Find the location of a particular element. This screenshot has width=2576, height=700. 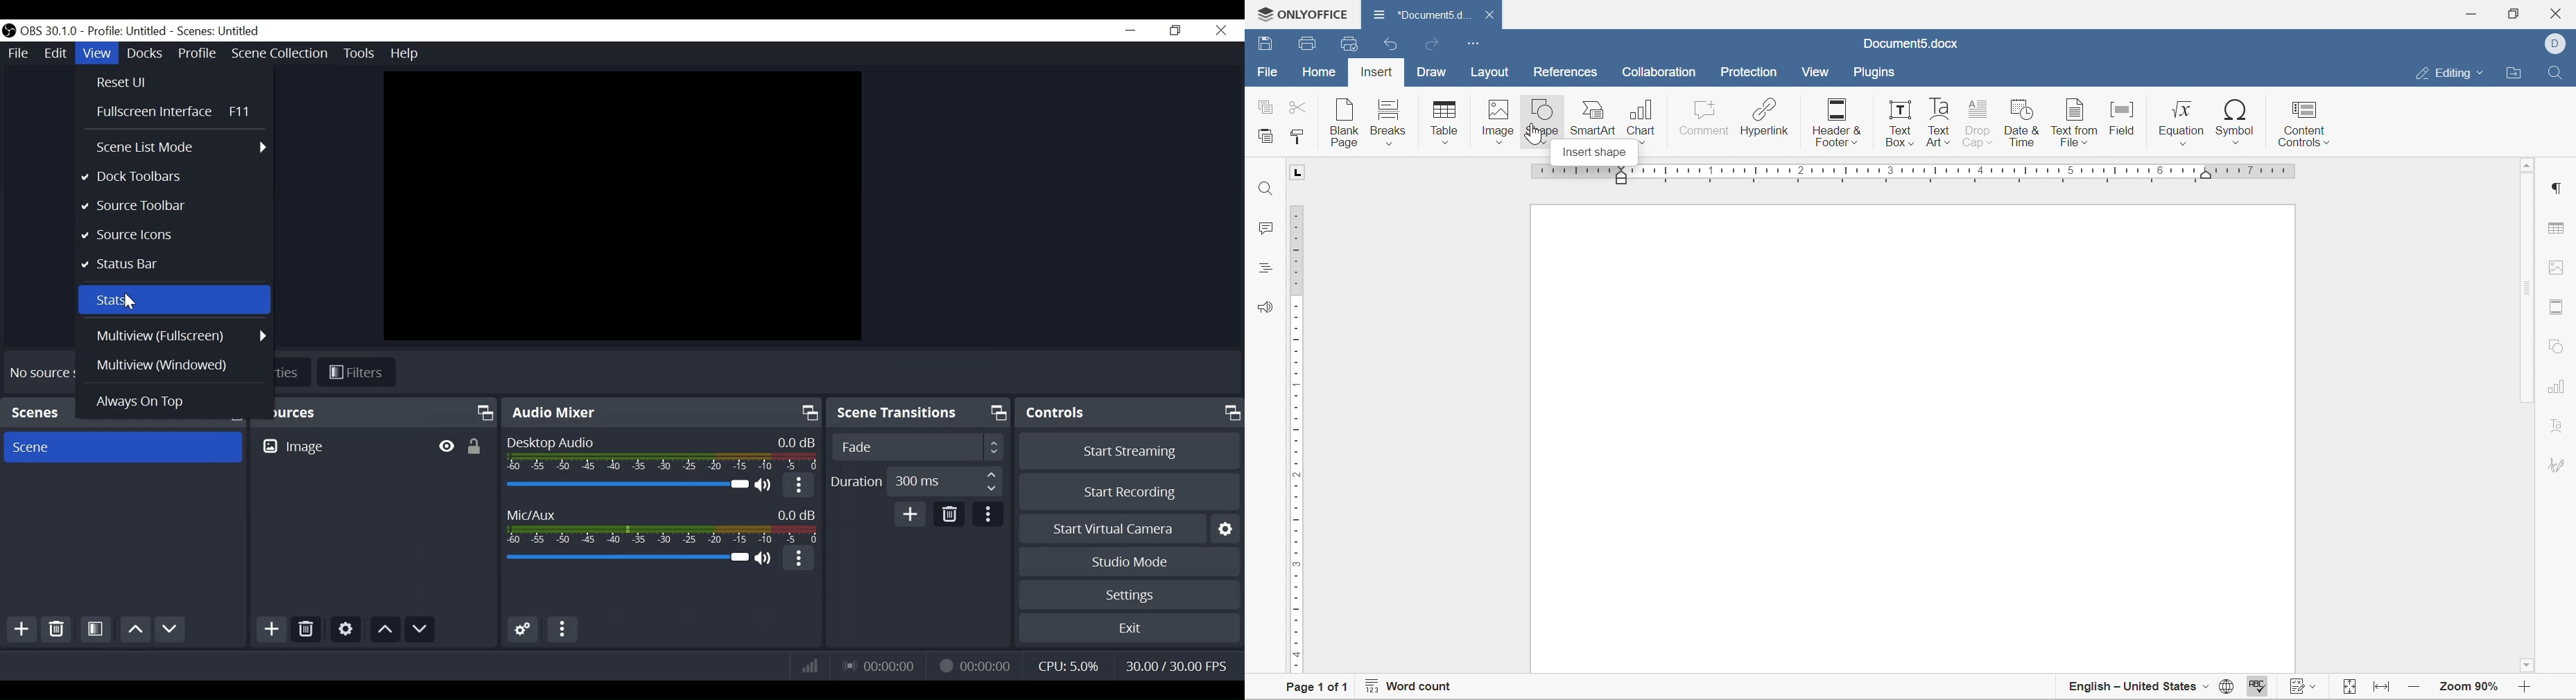

text art settings is located at coordinates (2560, 425).